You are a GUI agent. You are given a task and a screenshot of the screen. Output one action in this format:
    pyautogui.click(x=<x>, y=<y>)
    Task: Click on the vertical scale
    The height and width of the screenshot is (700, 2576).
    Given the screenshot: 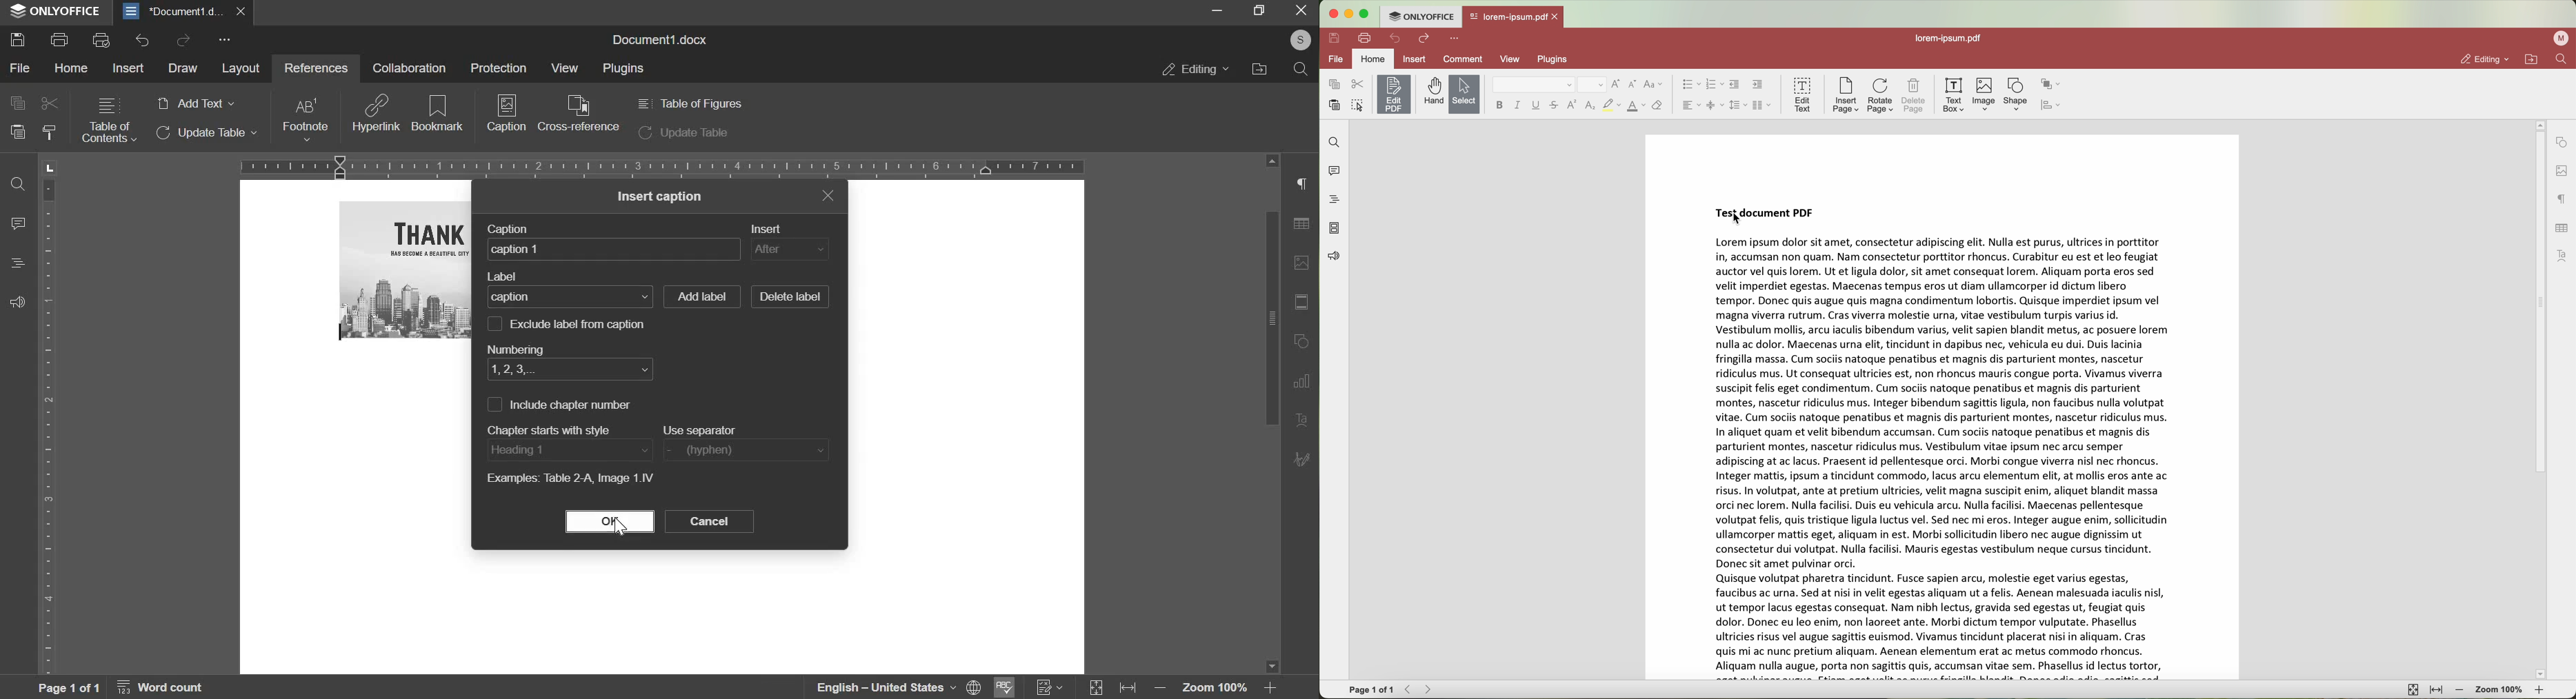 What is the action you would take?
    pyautogui.click(x=50, y=425)
    